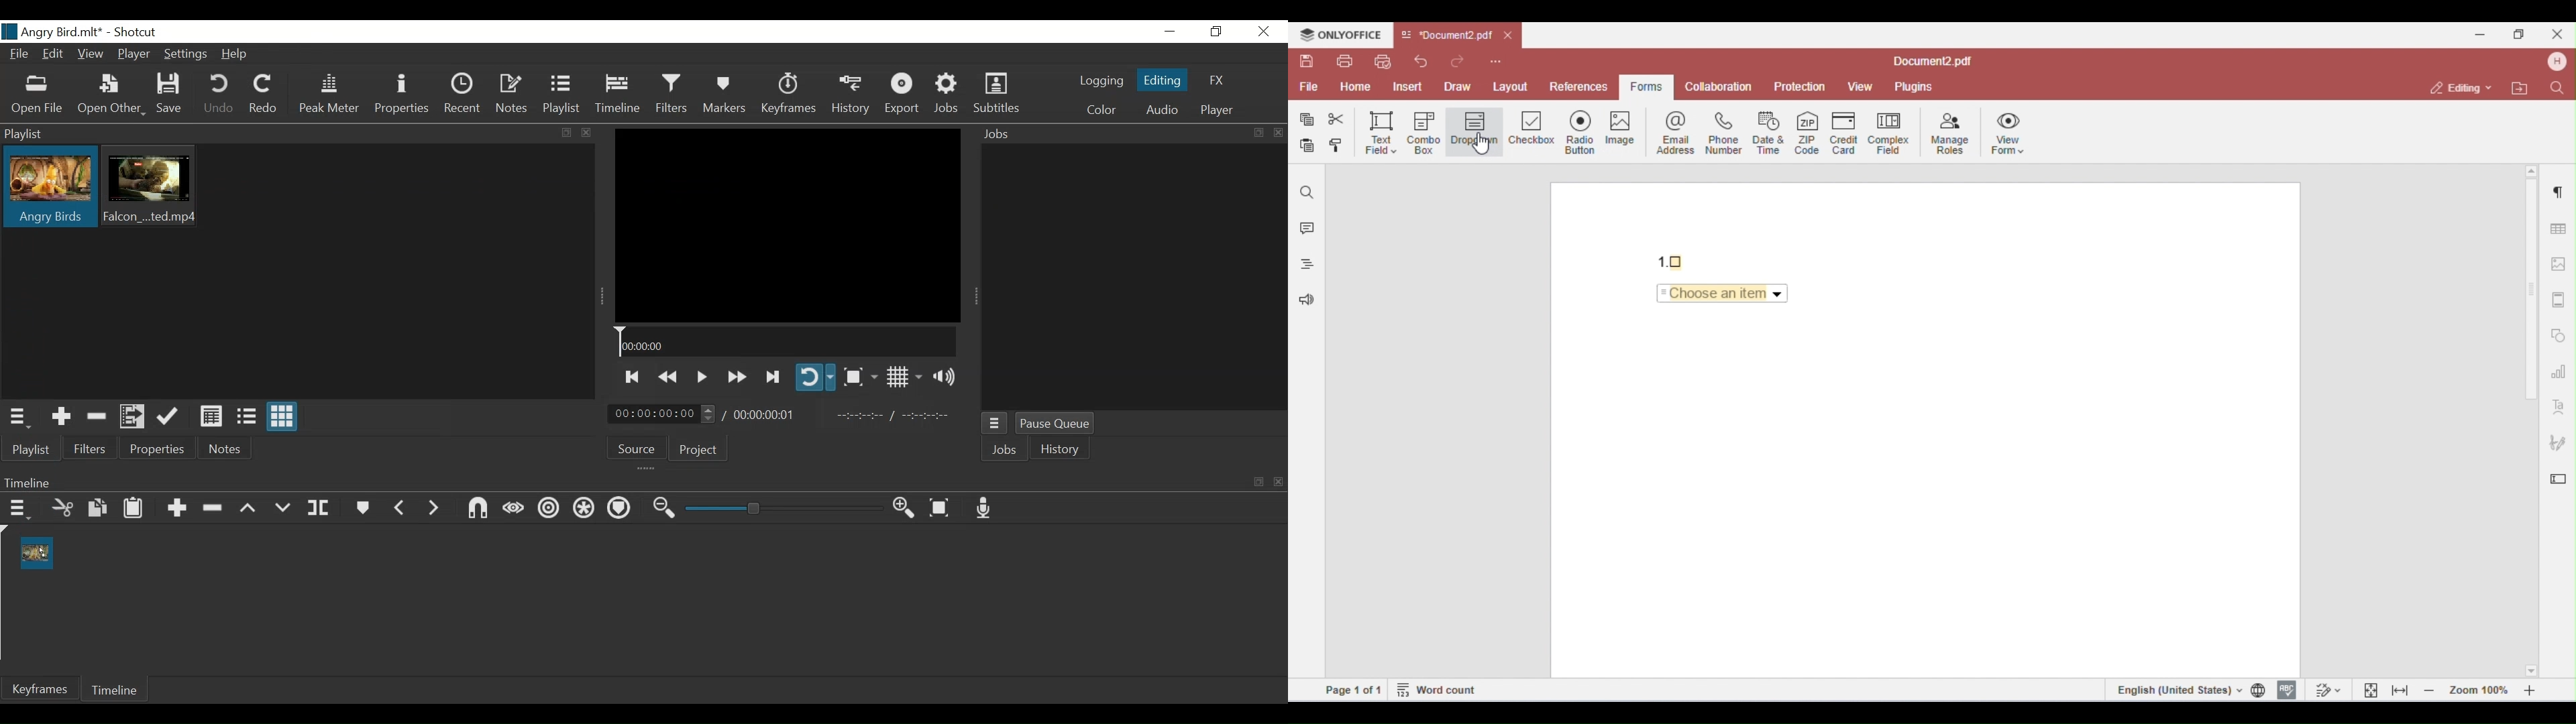 This screenshot has height=728, width=2576. What do you see at coordinates (1216, 80) in the screenshot?
I see `FX` at bounding box center [1216, 80].